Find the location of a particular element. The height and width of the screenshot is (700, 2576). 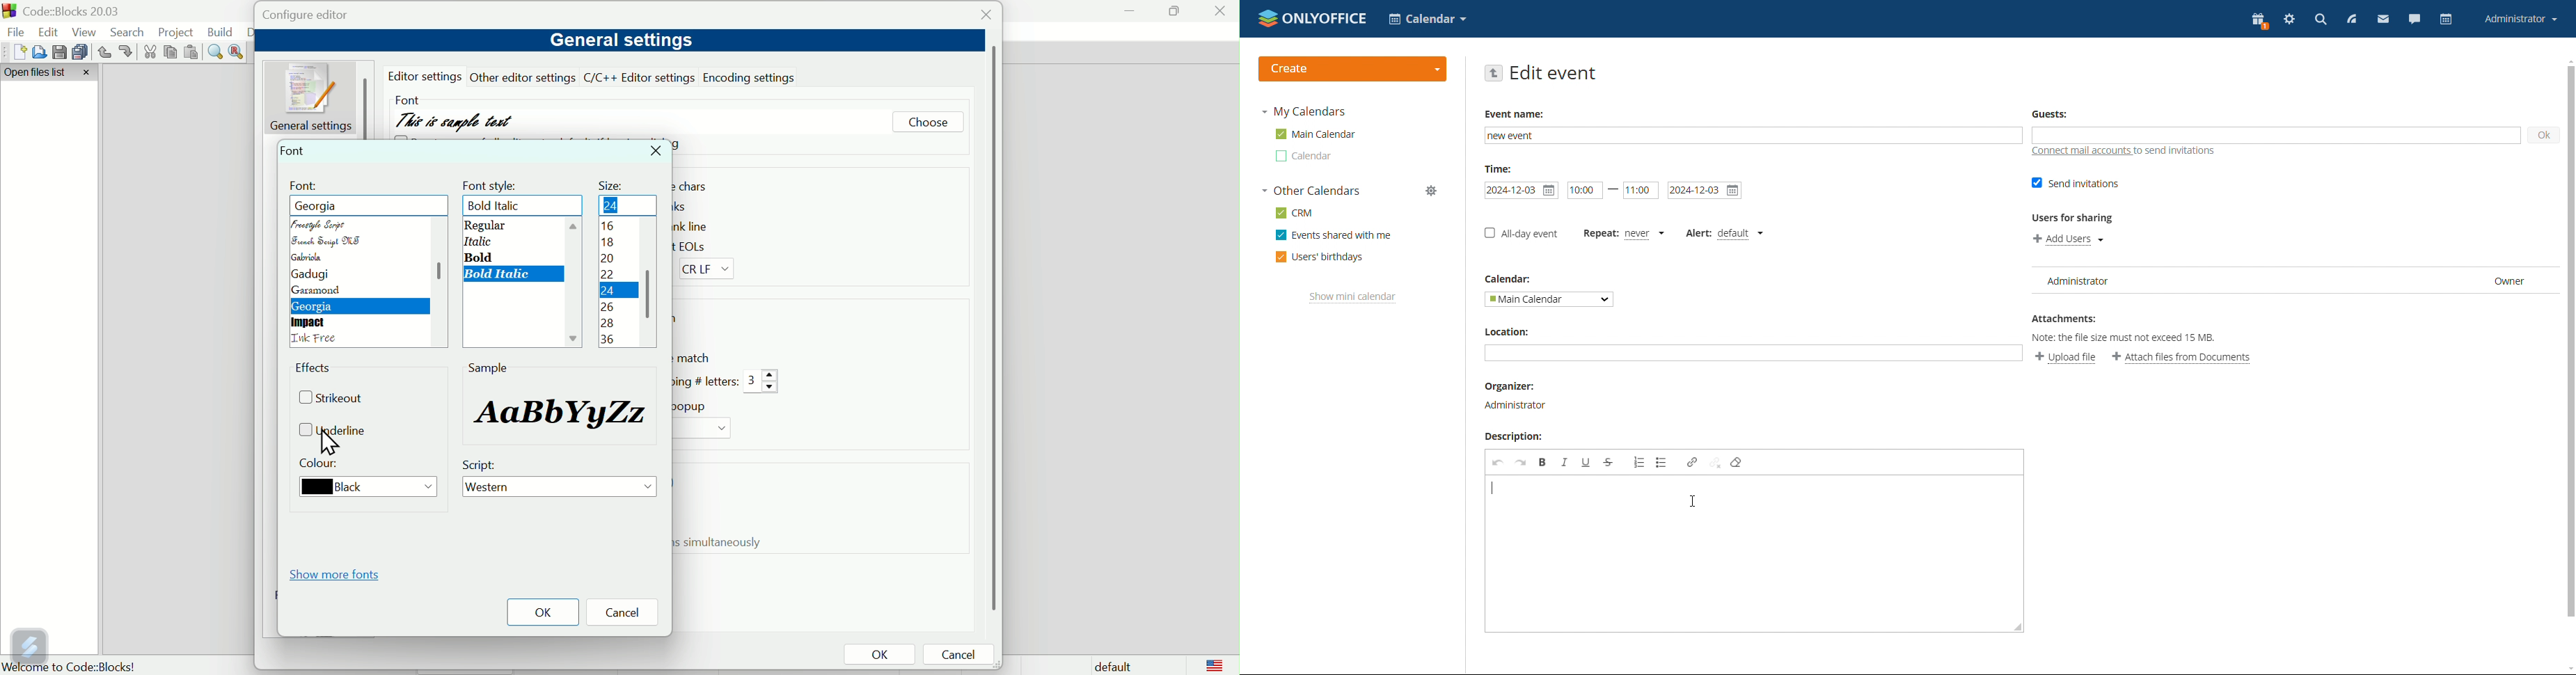

Search is located at coordinates (131, 32).